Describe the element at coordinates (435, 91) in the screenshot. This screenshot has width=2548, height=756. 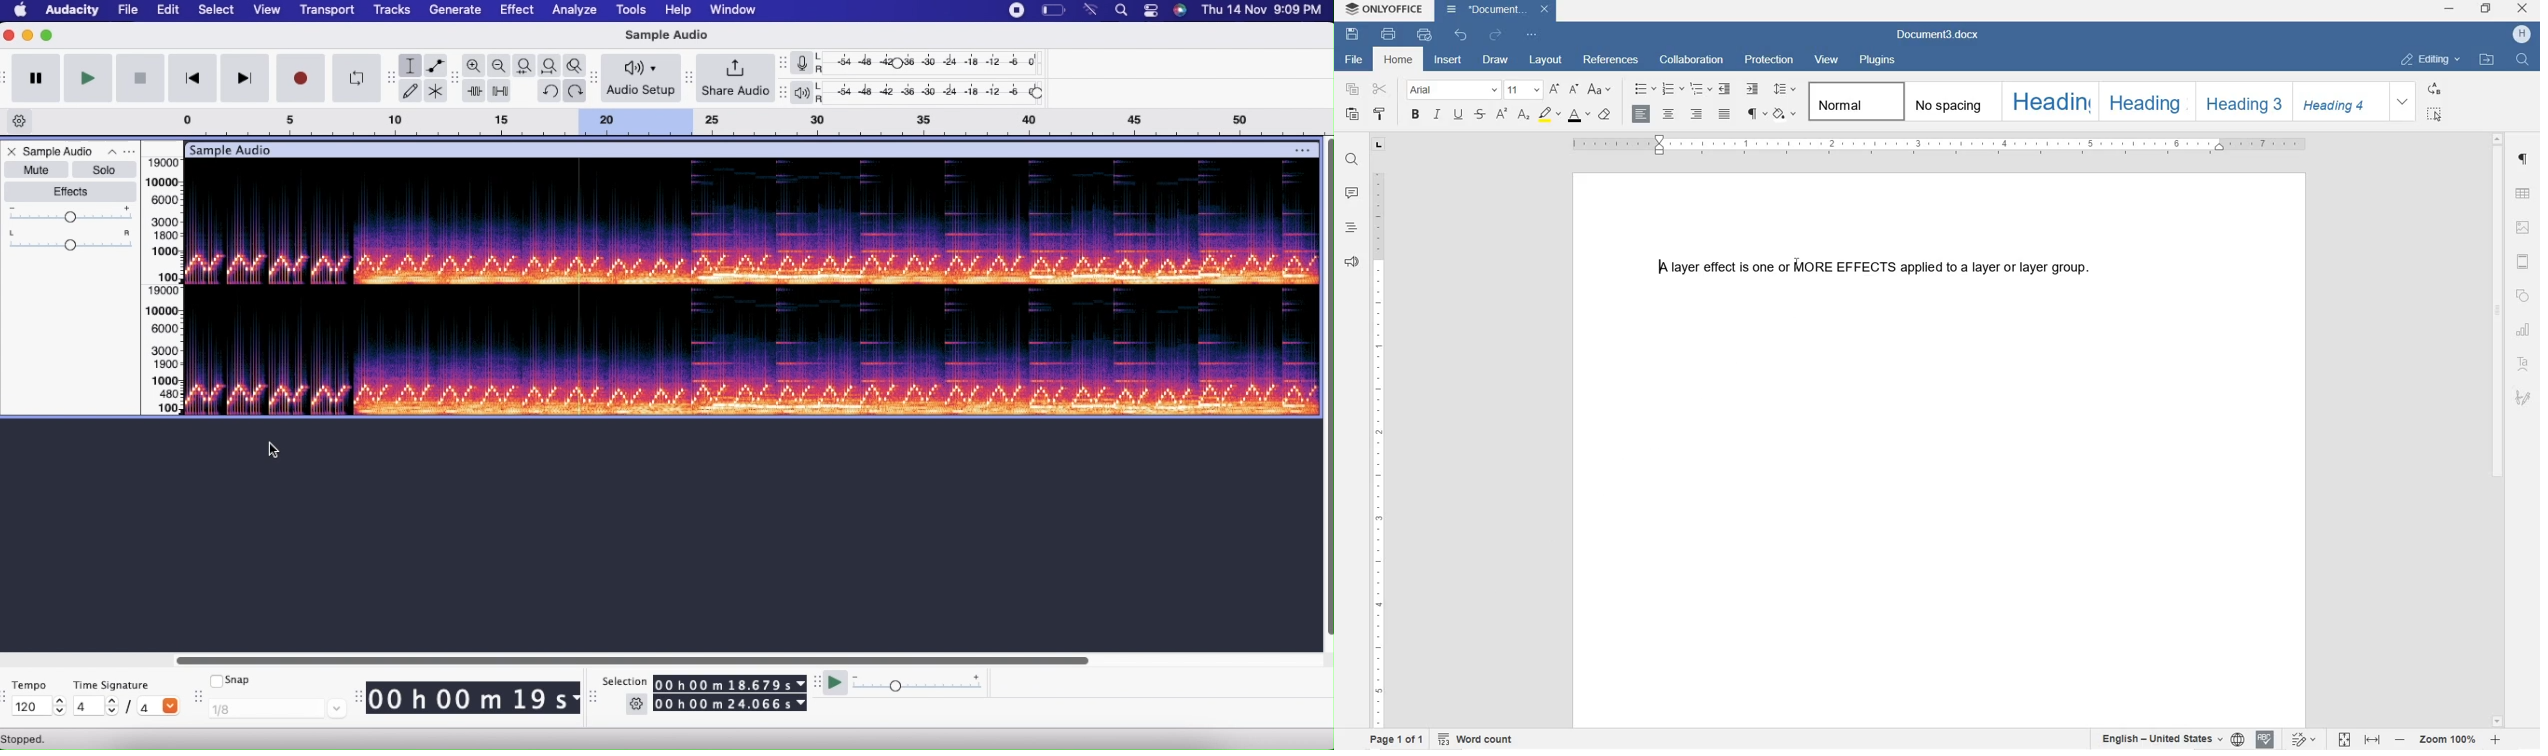
I see `Multi-tool` at that location.